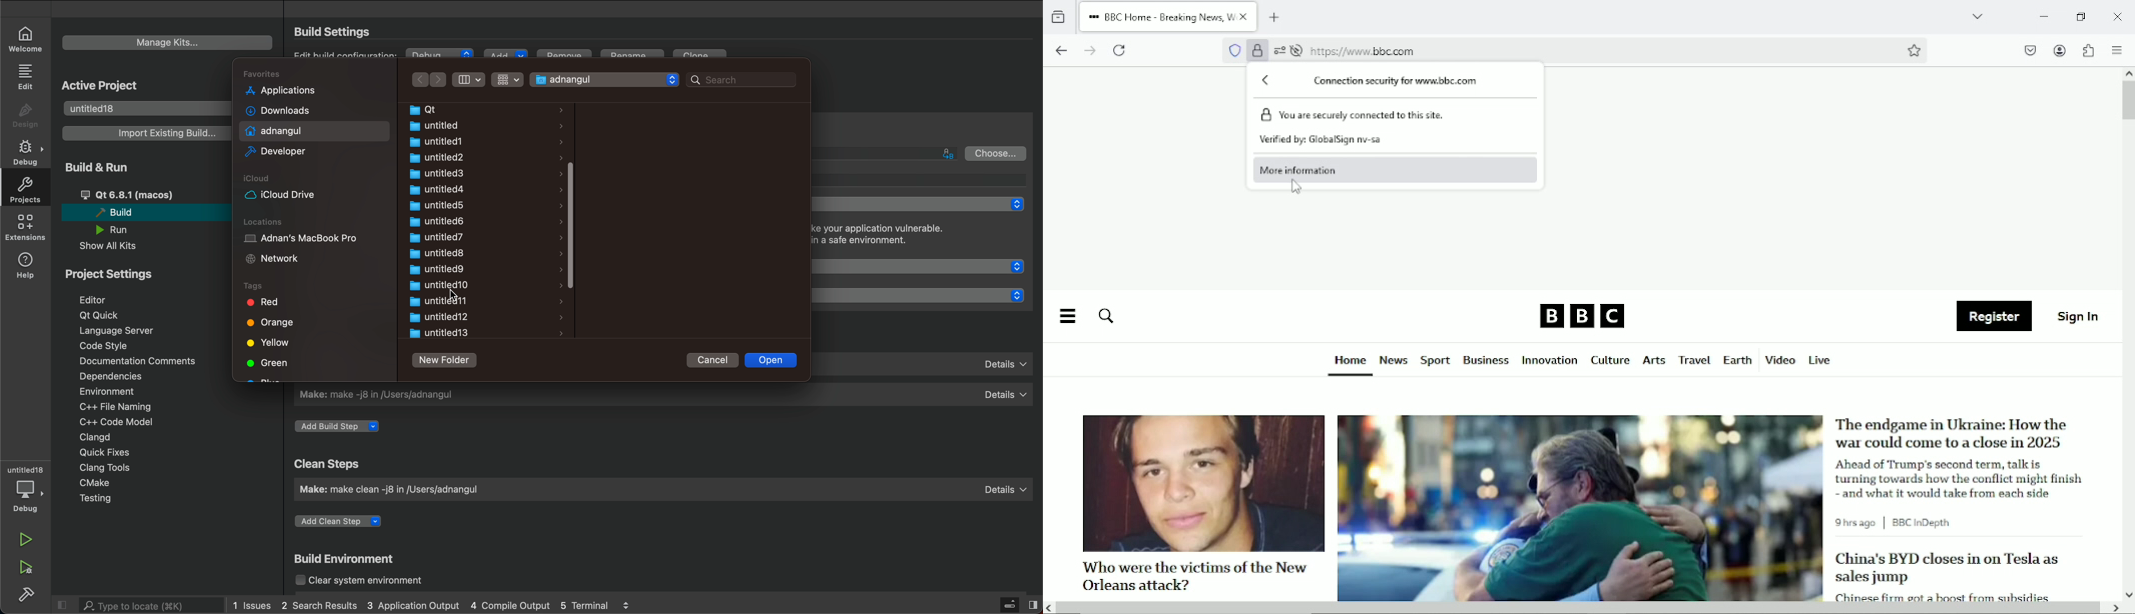  What do you see at coordinates (296, 238) in the screenshot?
I see `Adnan's MacBook Pro` at bounding box center [296, 238].